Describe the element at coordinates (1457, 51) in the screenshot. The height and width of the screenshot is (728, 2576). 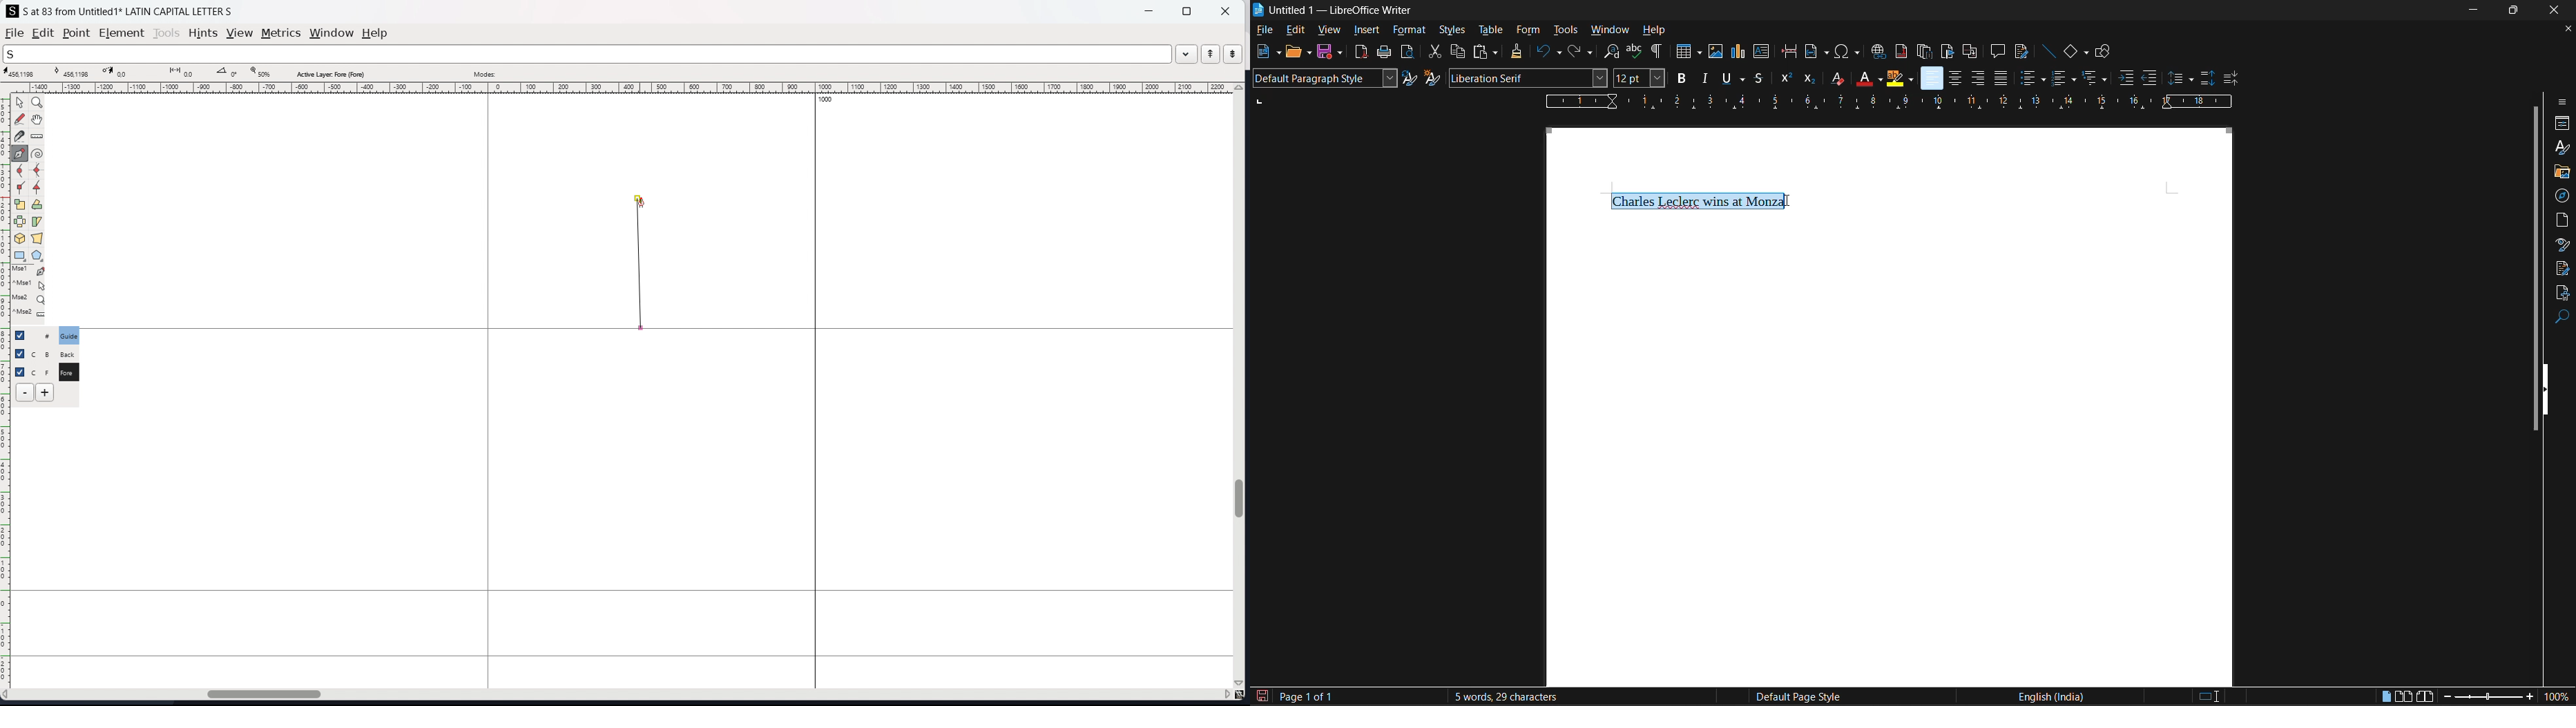
I see `copy` at that location.